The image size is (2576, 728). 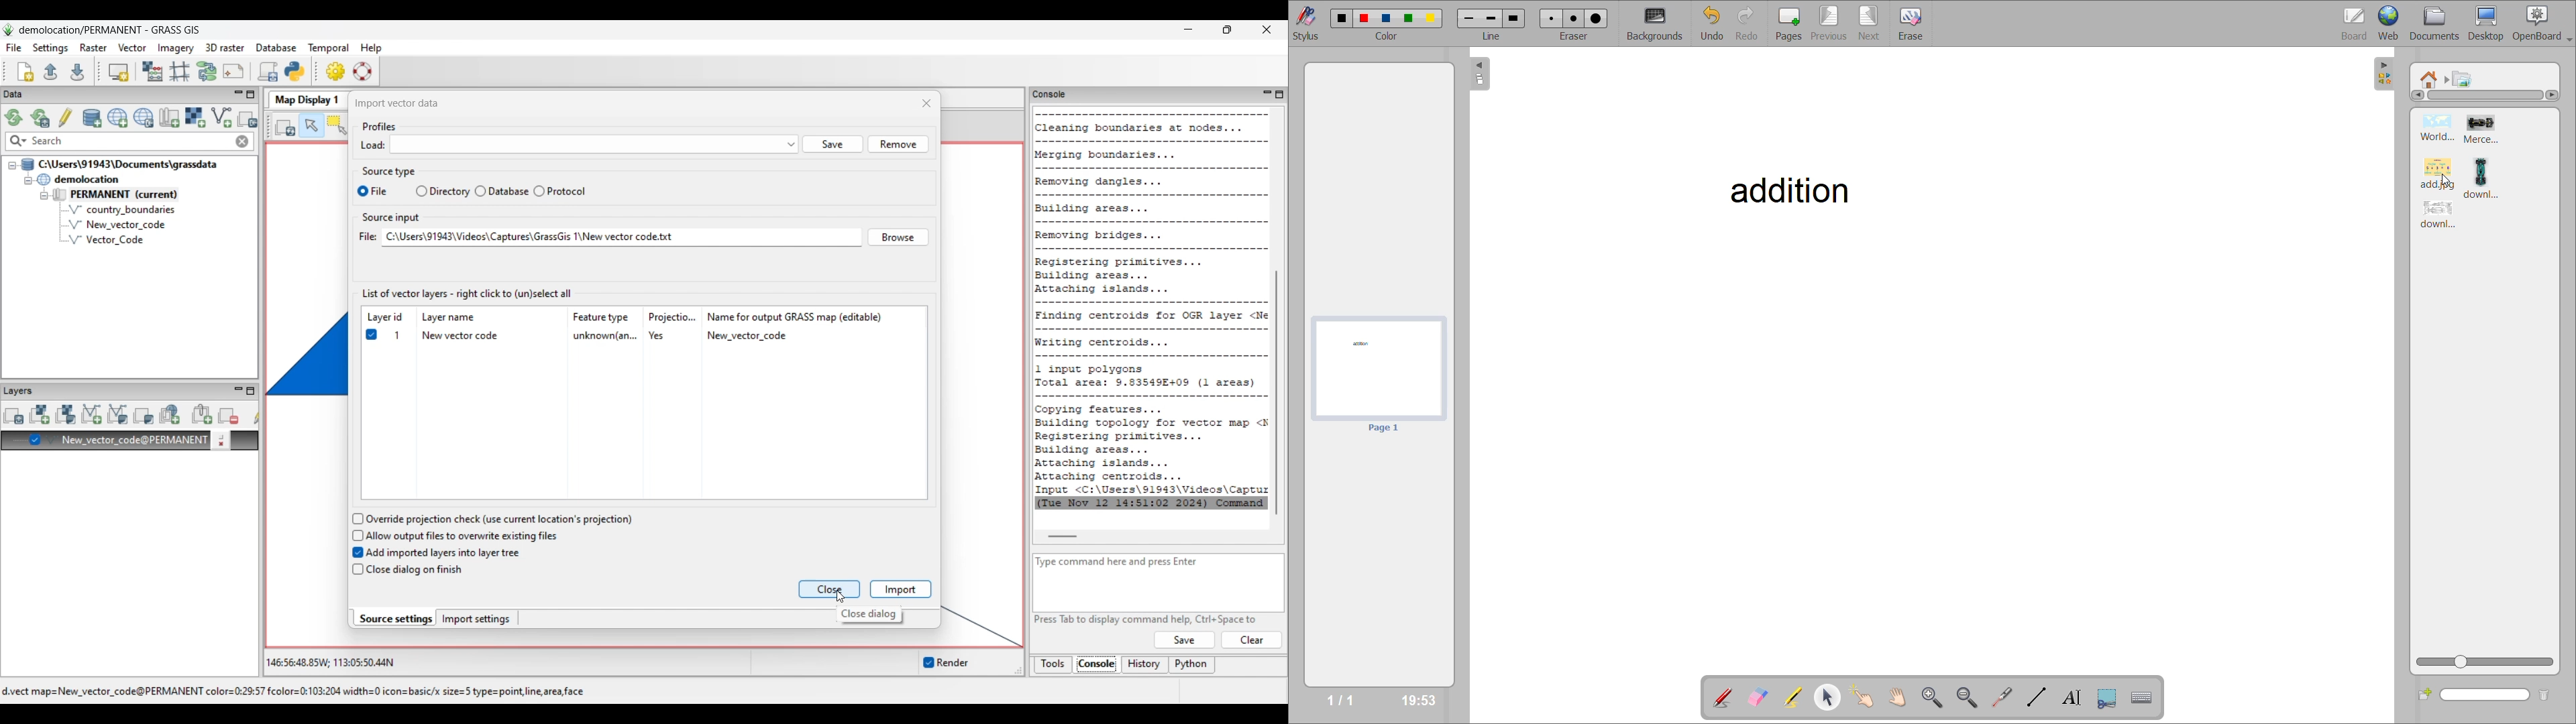 I want to click on color 5, so click(x=1431, y=19).